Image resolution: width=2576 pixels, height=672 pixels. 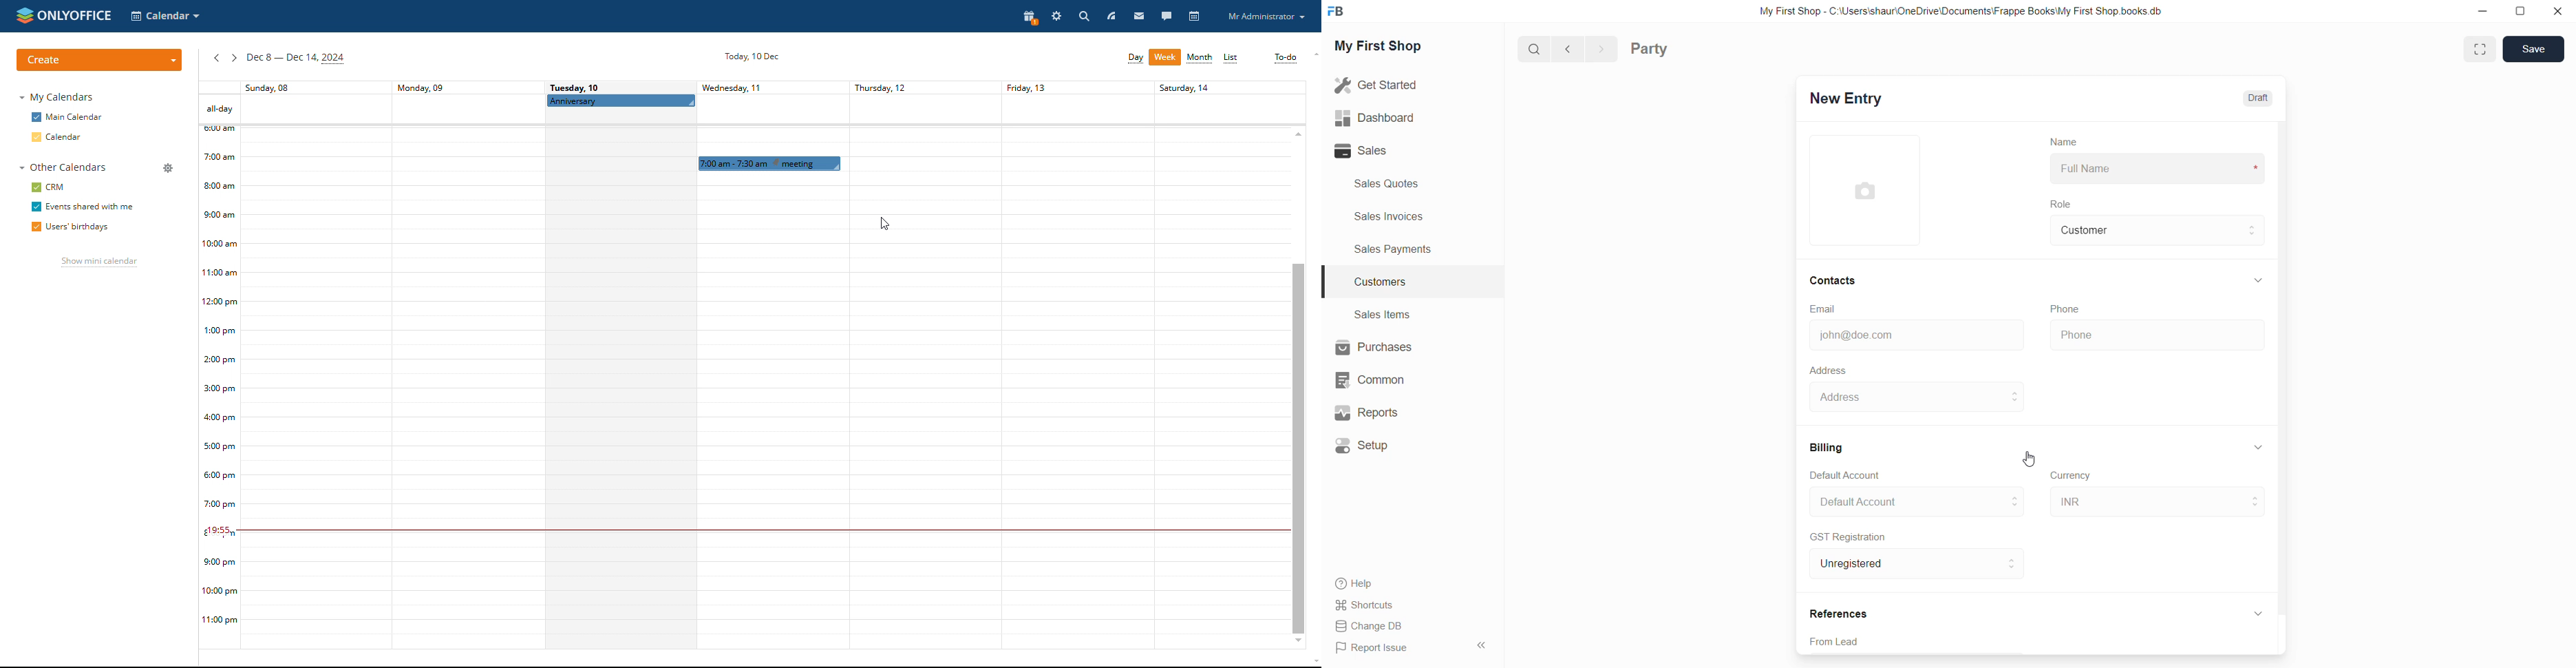 What do you see at coordinates (2259, 612) in the screenshot?
I see `hide references` at bounding box center [2259, 612].